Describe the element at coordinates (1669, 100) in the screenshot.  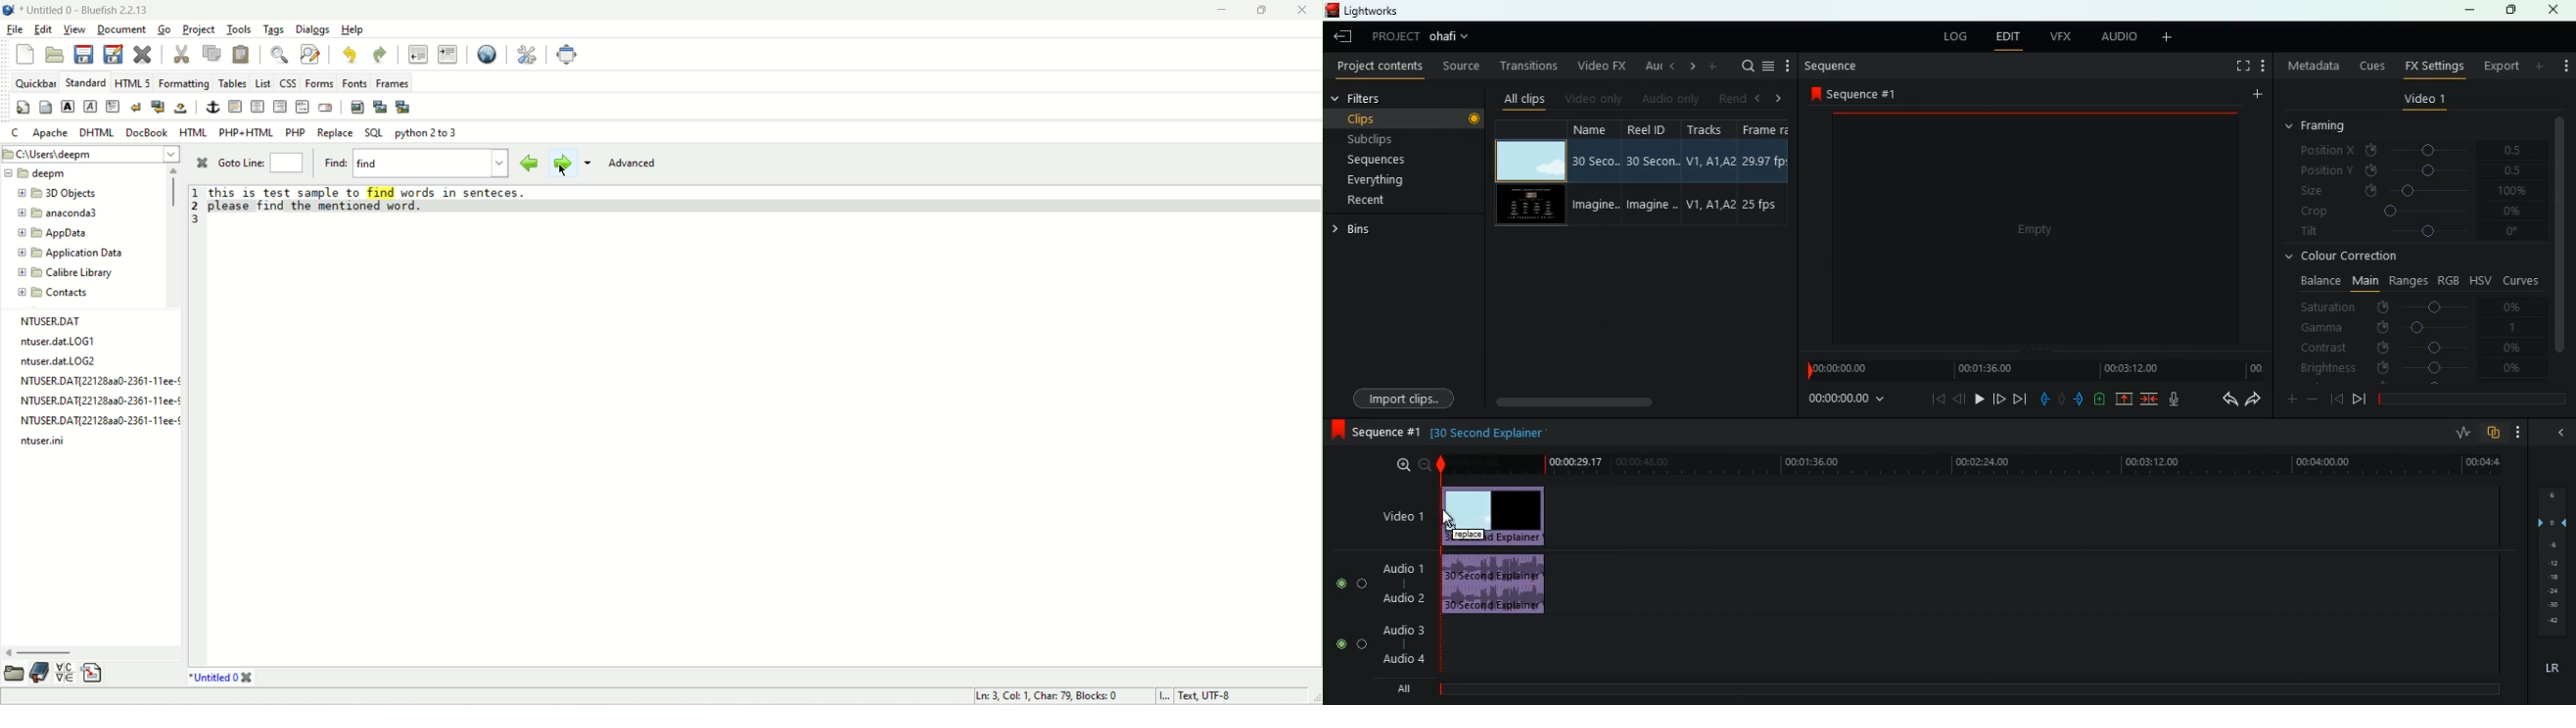
I see `audio only` at that location.